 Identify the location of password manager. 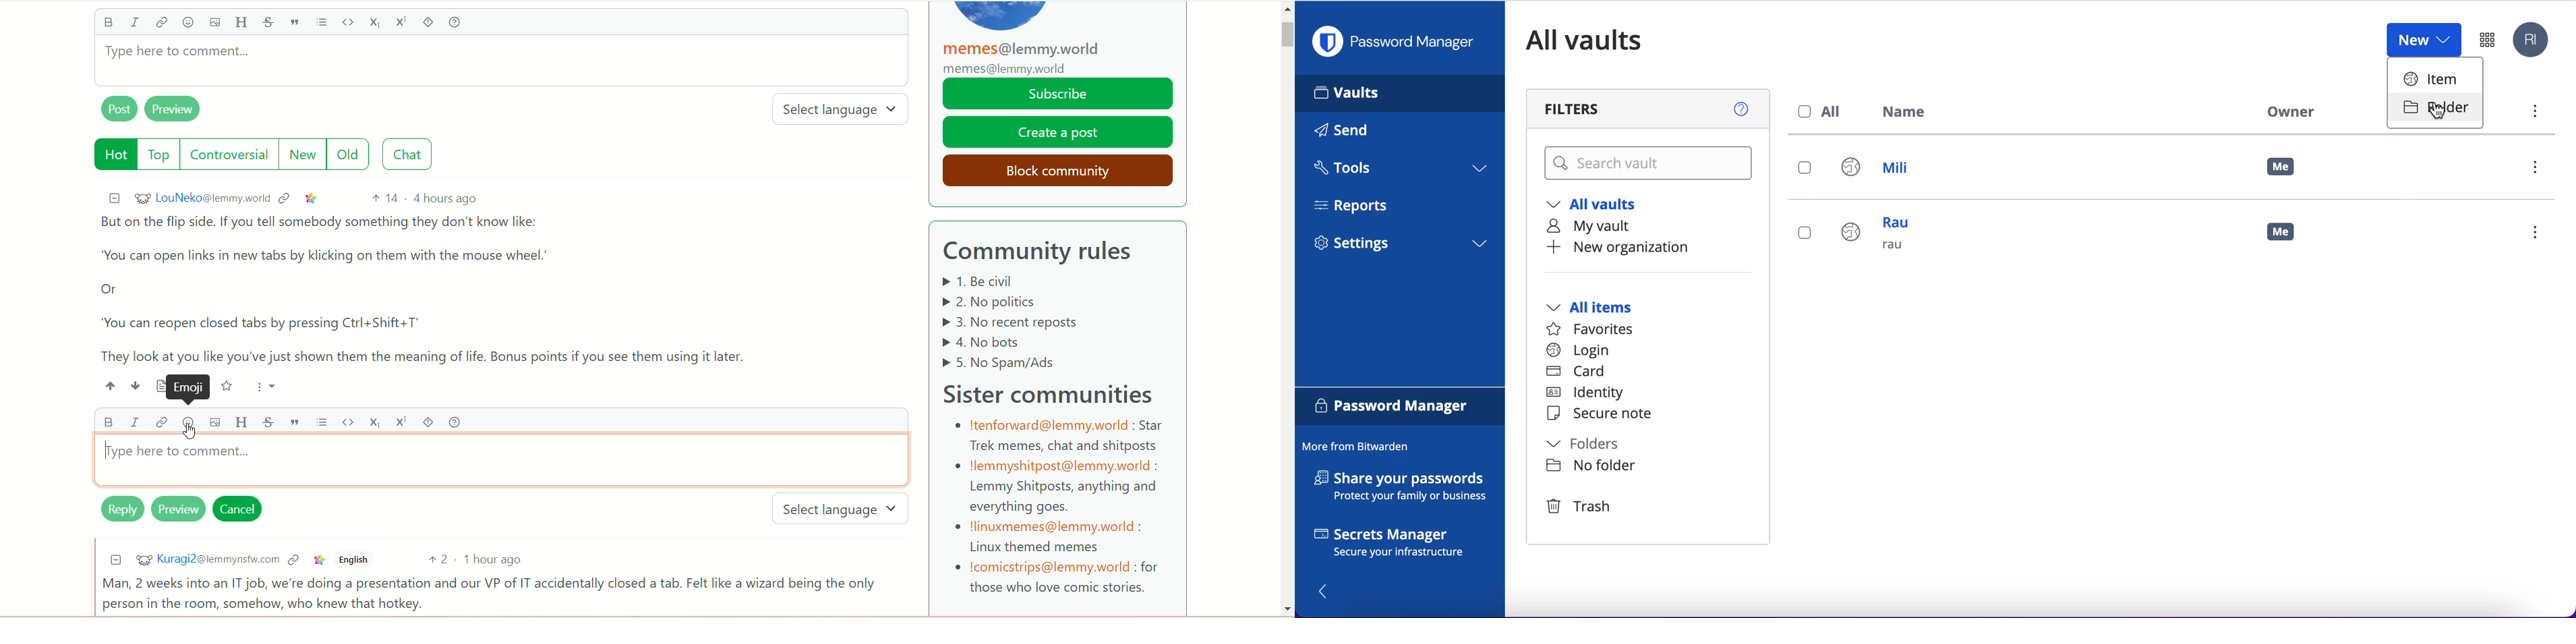
(1398, 42).